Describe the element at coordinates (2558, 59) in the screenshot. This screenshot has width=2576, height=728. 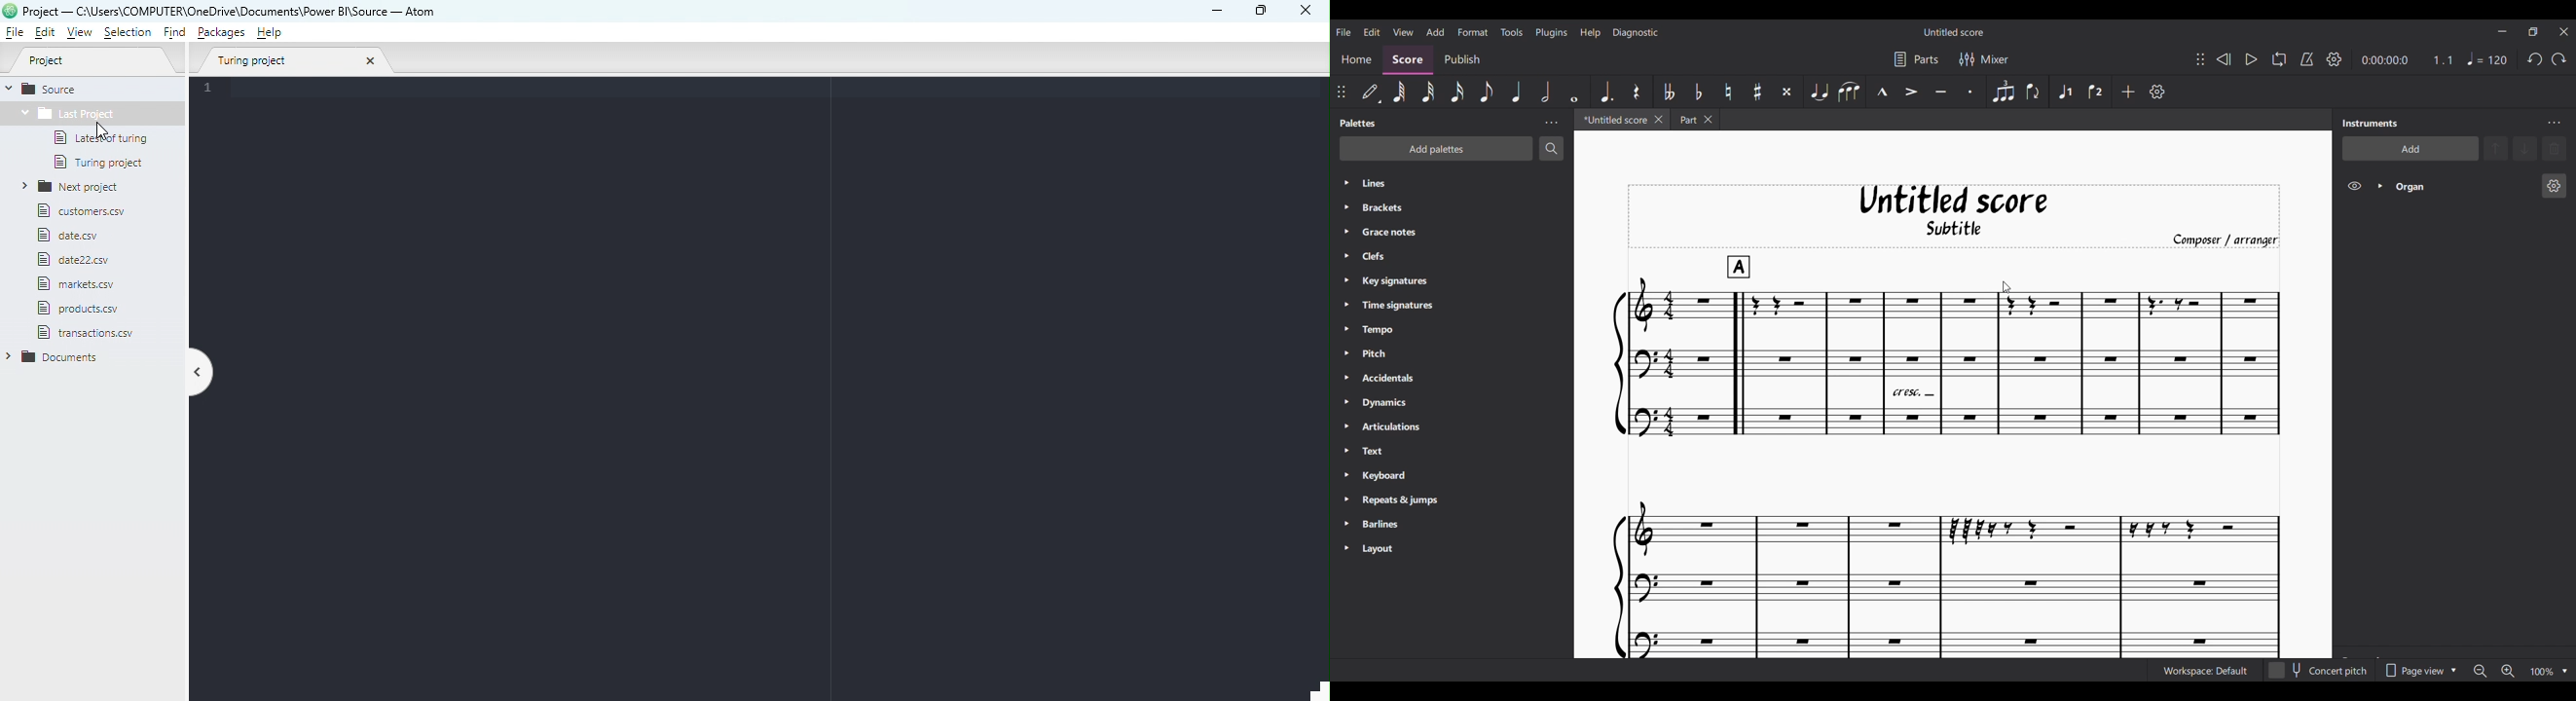
I see `Redo` at that location.